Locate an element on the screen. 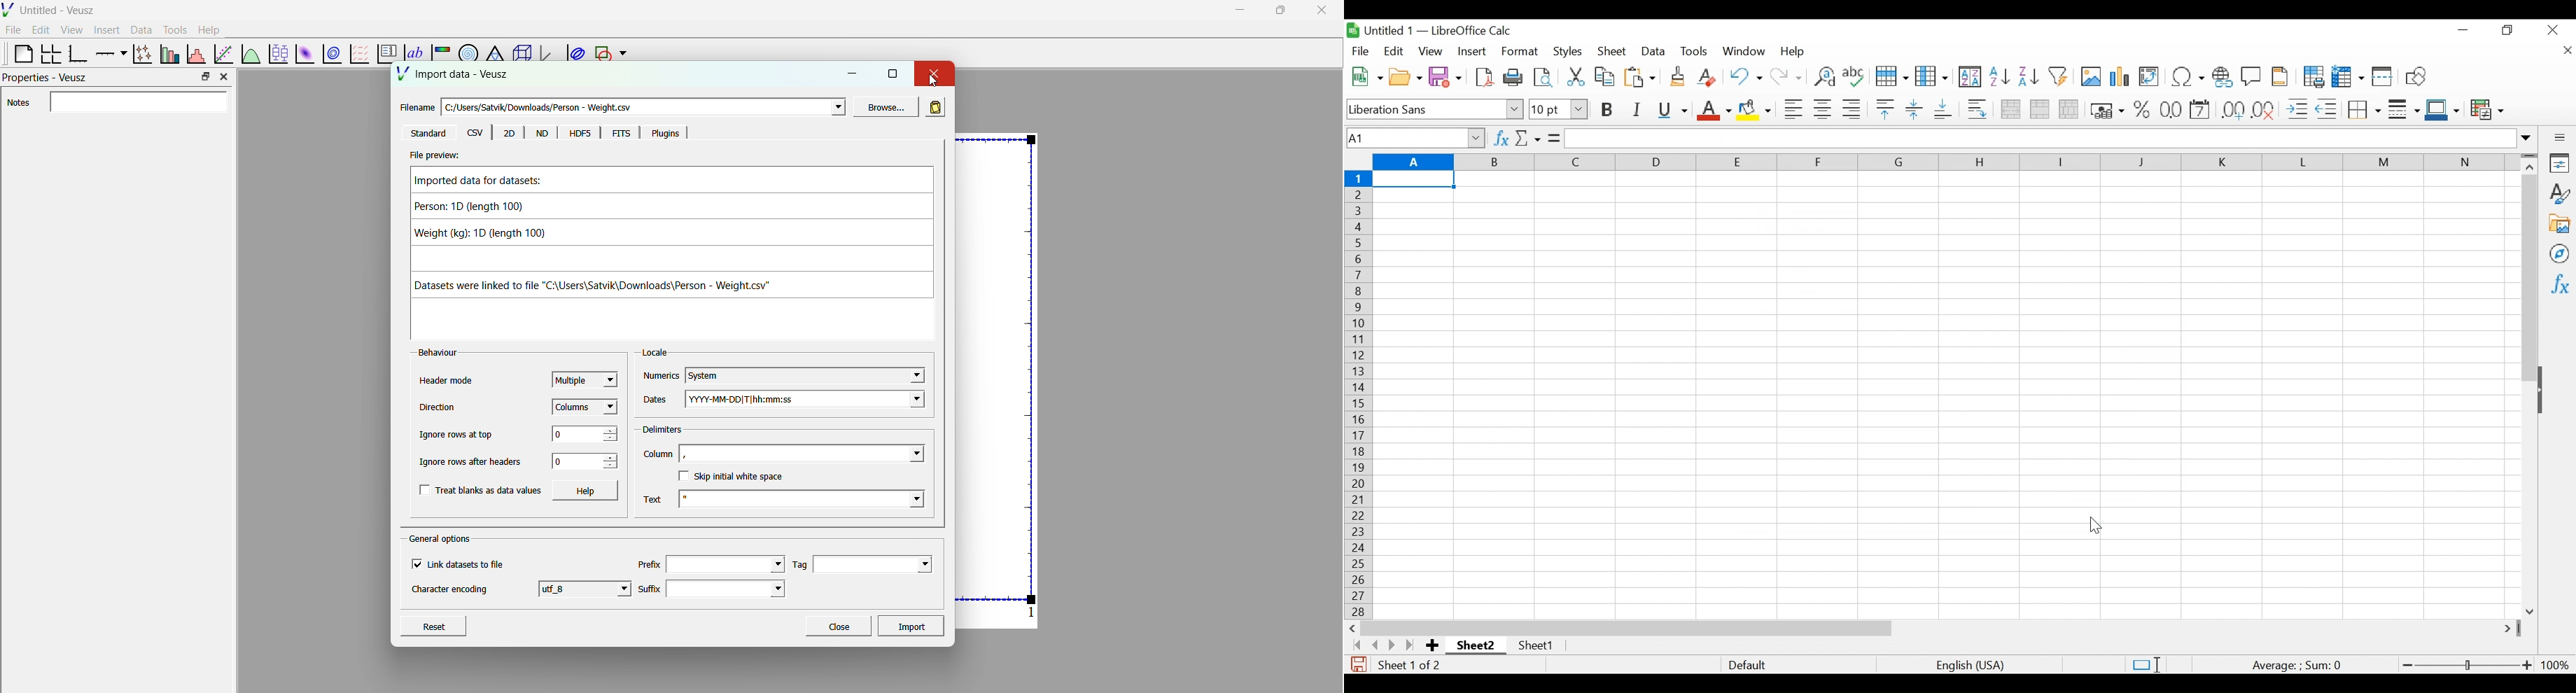 The width and height of the screenshot is (2576, 700). insert is located at coordinates (104, 29).